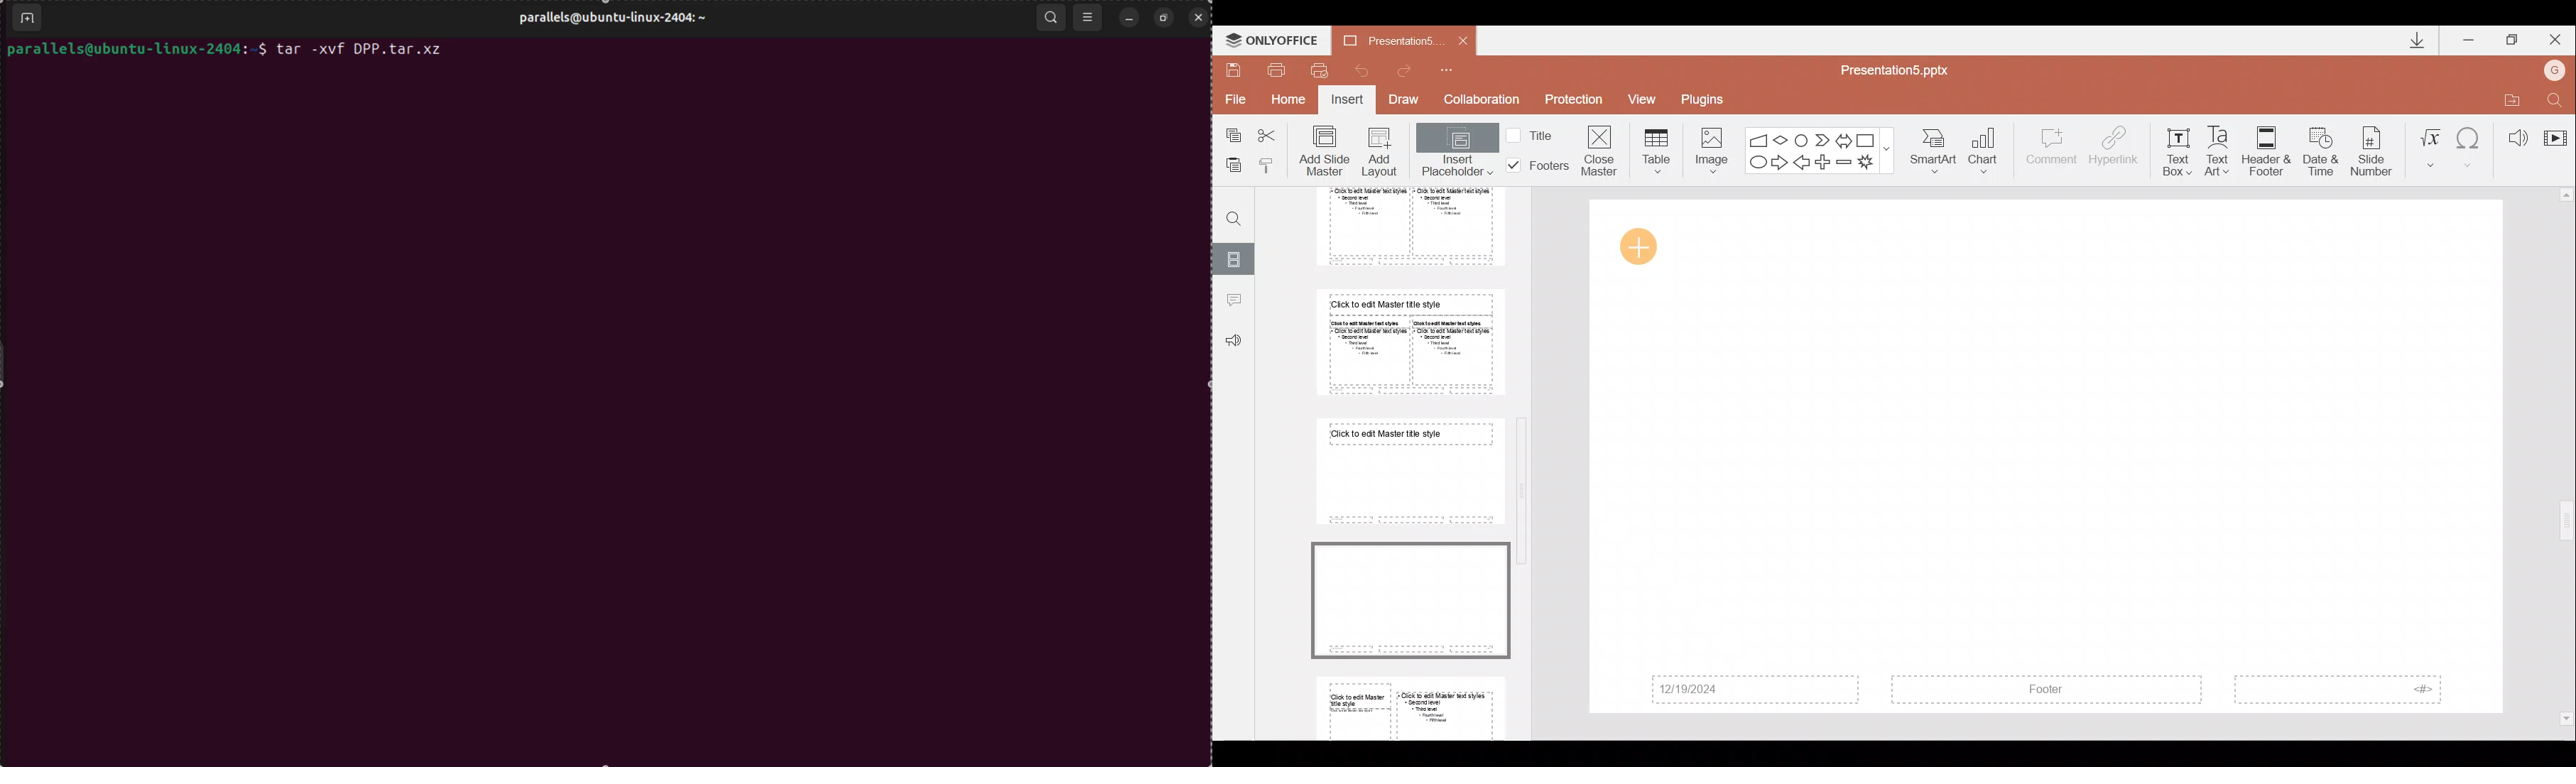  Describe the element at coordinates (1872, 163) in the screenshot. I see `Explosion 1` at that location.